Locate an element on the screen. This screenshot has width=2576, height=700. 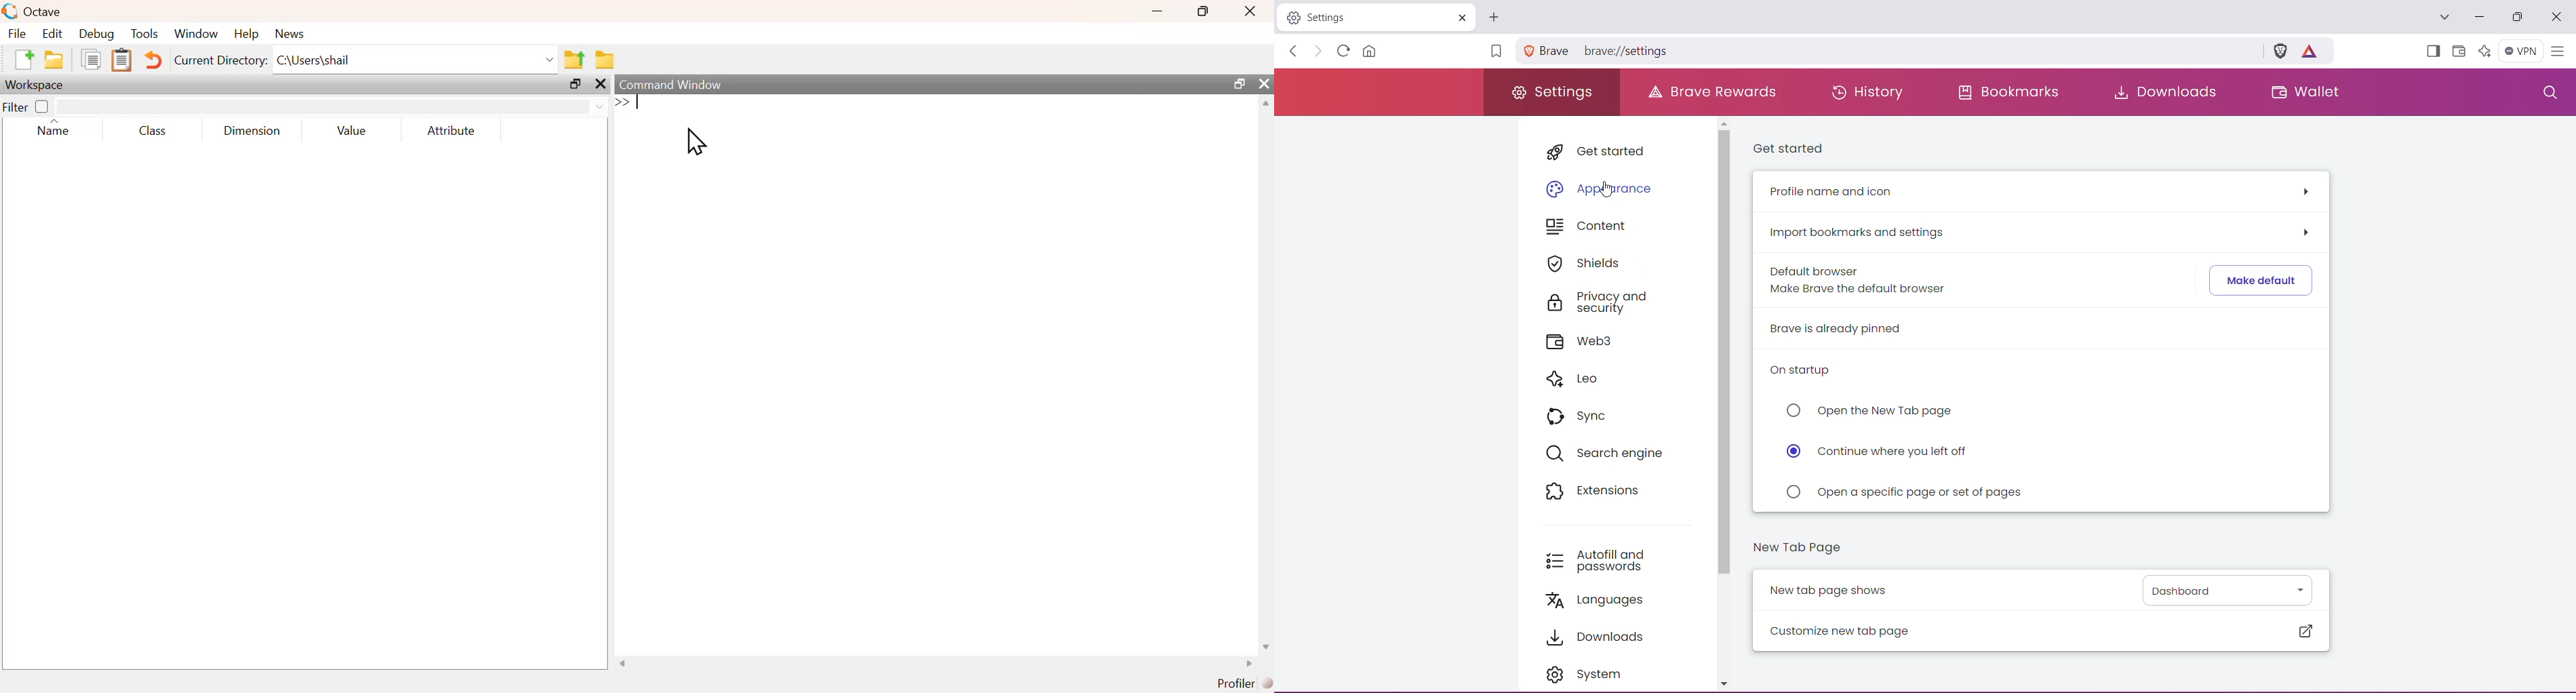
Languages is located at coordinates (1596, 600).